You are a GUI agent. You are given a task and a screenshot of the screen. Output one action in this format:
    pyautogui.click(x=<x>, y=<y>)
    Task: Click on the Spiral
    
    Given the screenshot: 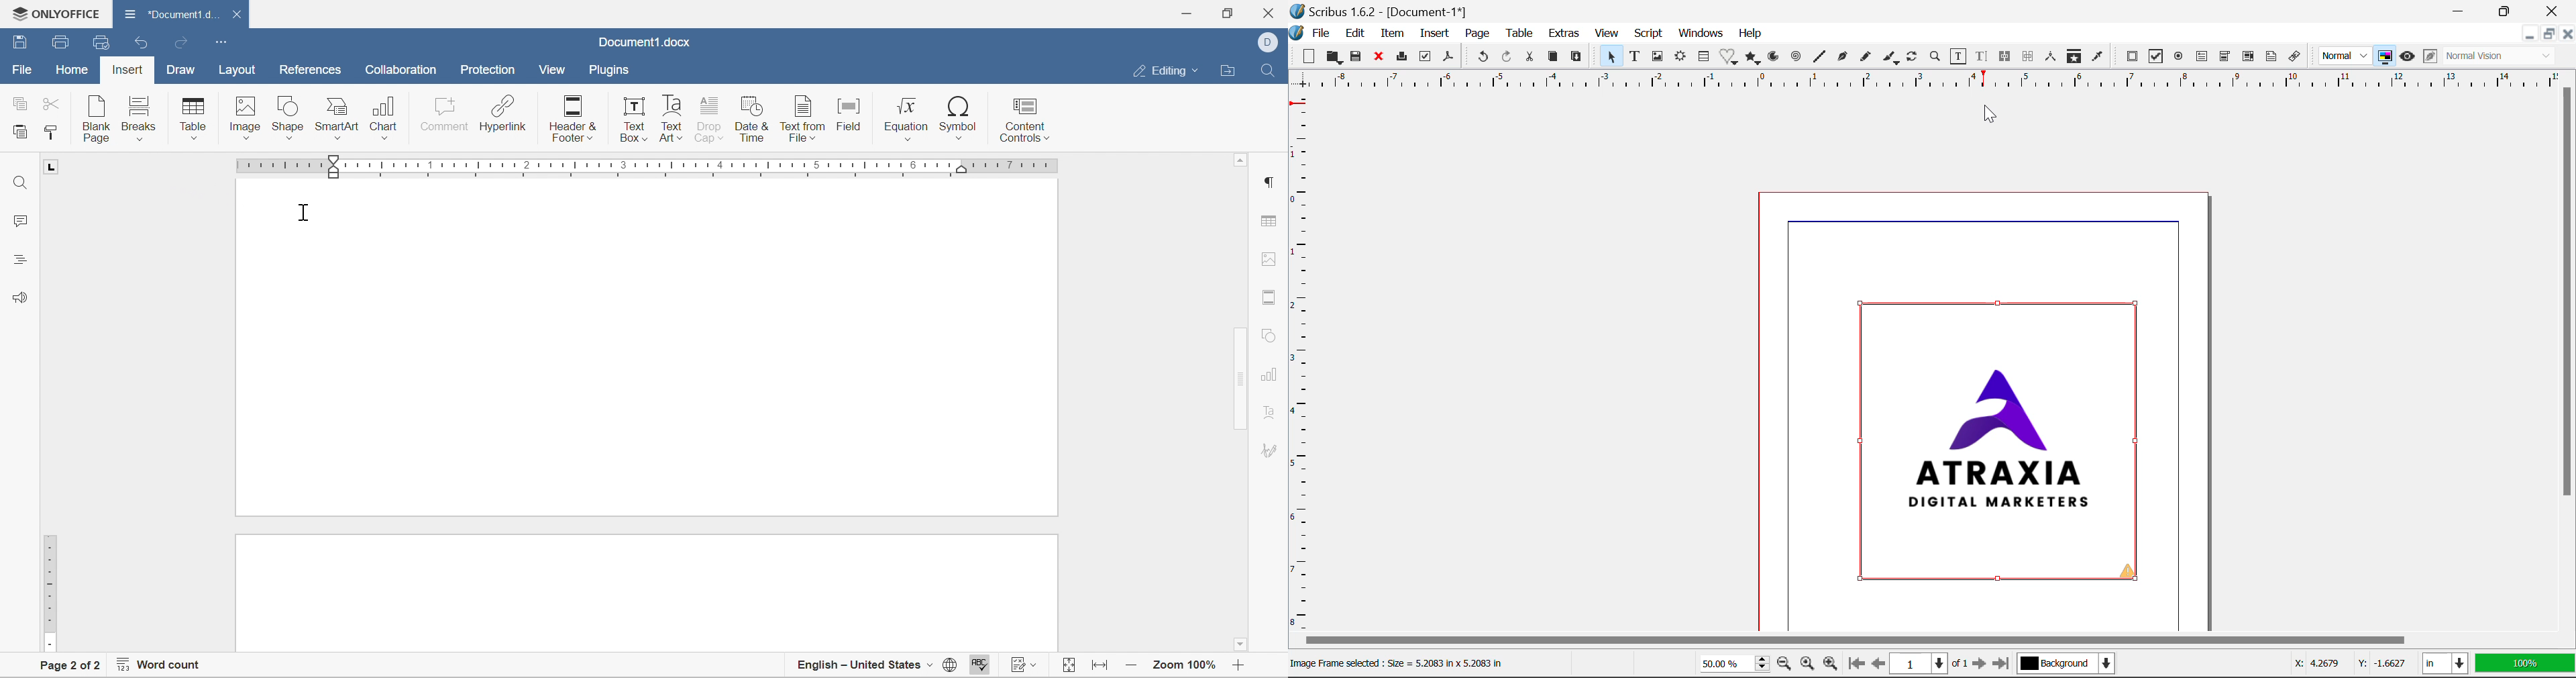 What is the action you would take?
    pyautogui.click(x=1795, y=58)
    